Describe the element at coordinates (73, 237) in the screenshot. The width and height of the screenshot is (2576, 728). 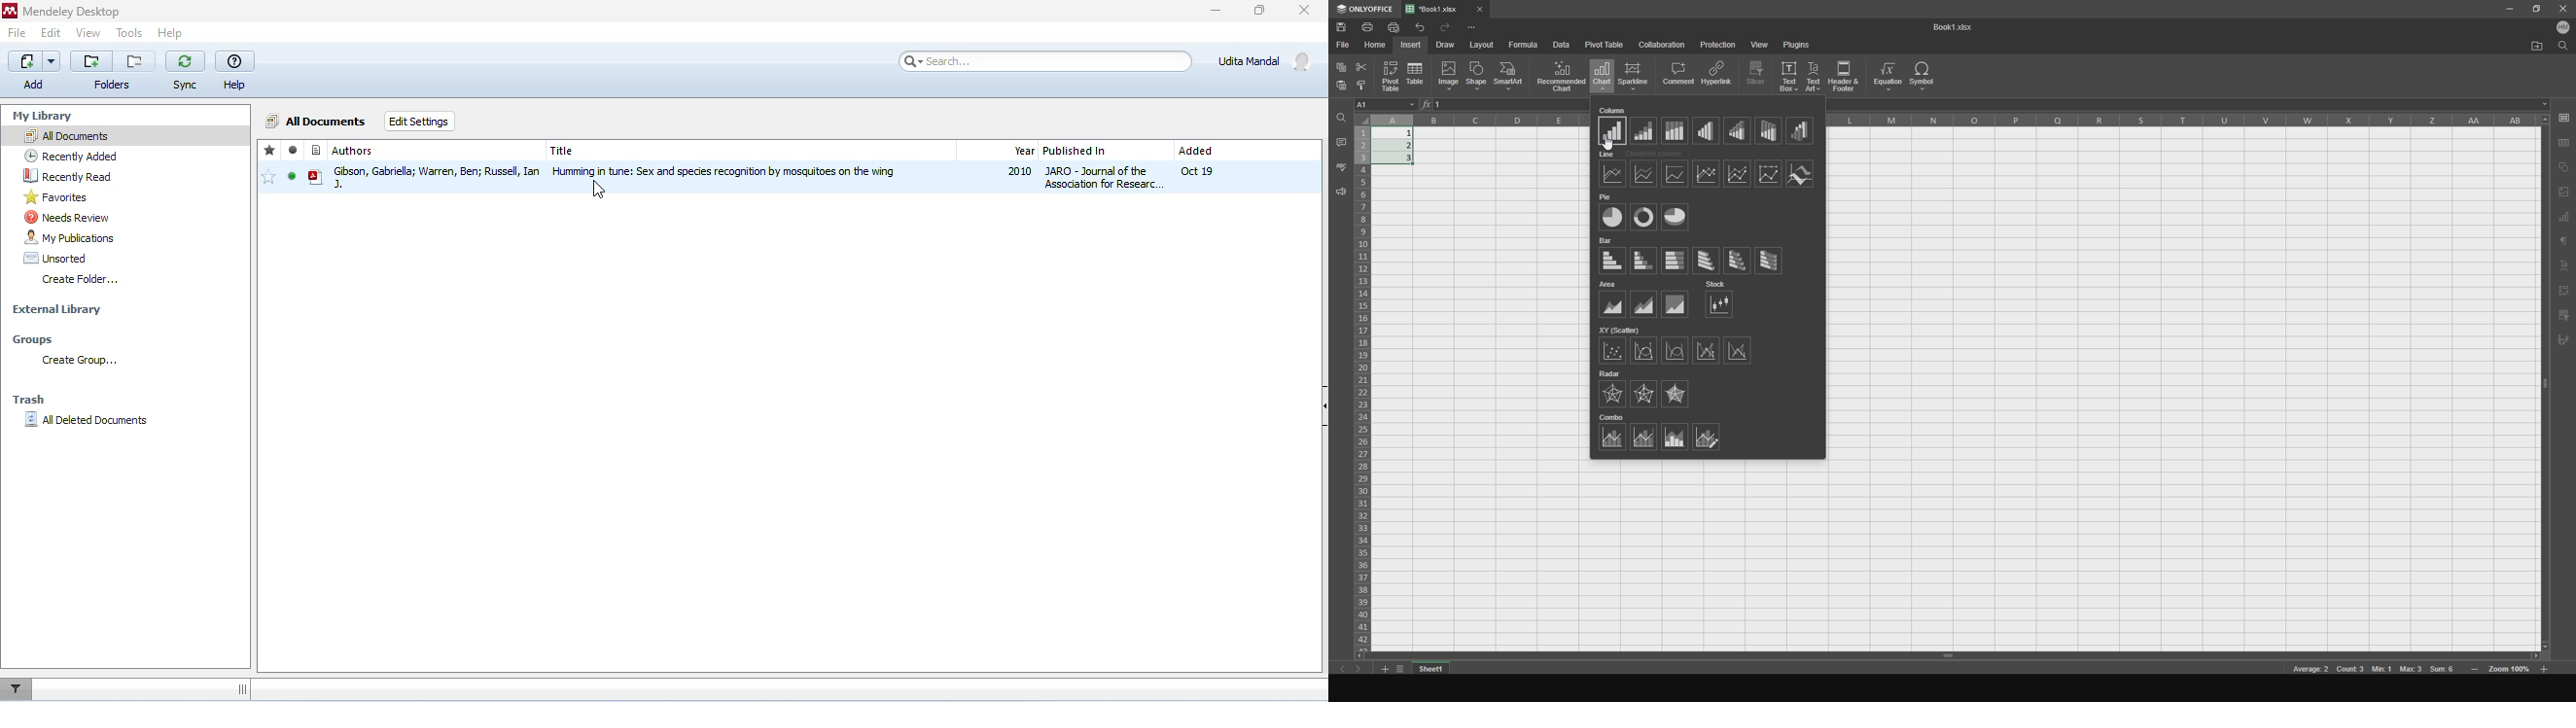
I see `my publication` at that location.